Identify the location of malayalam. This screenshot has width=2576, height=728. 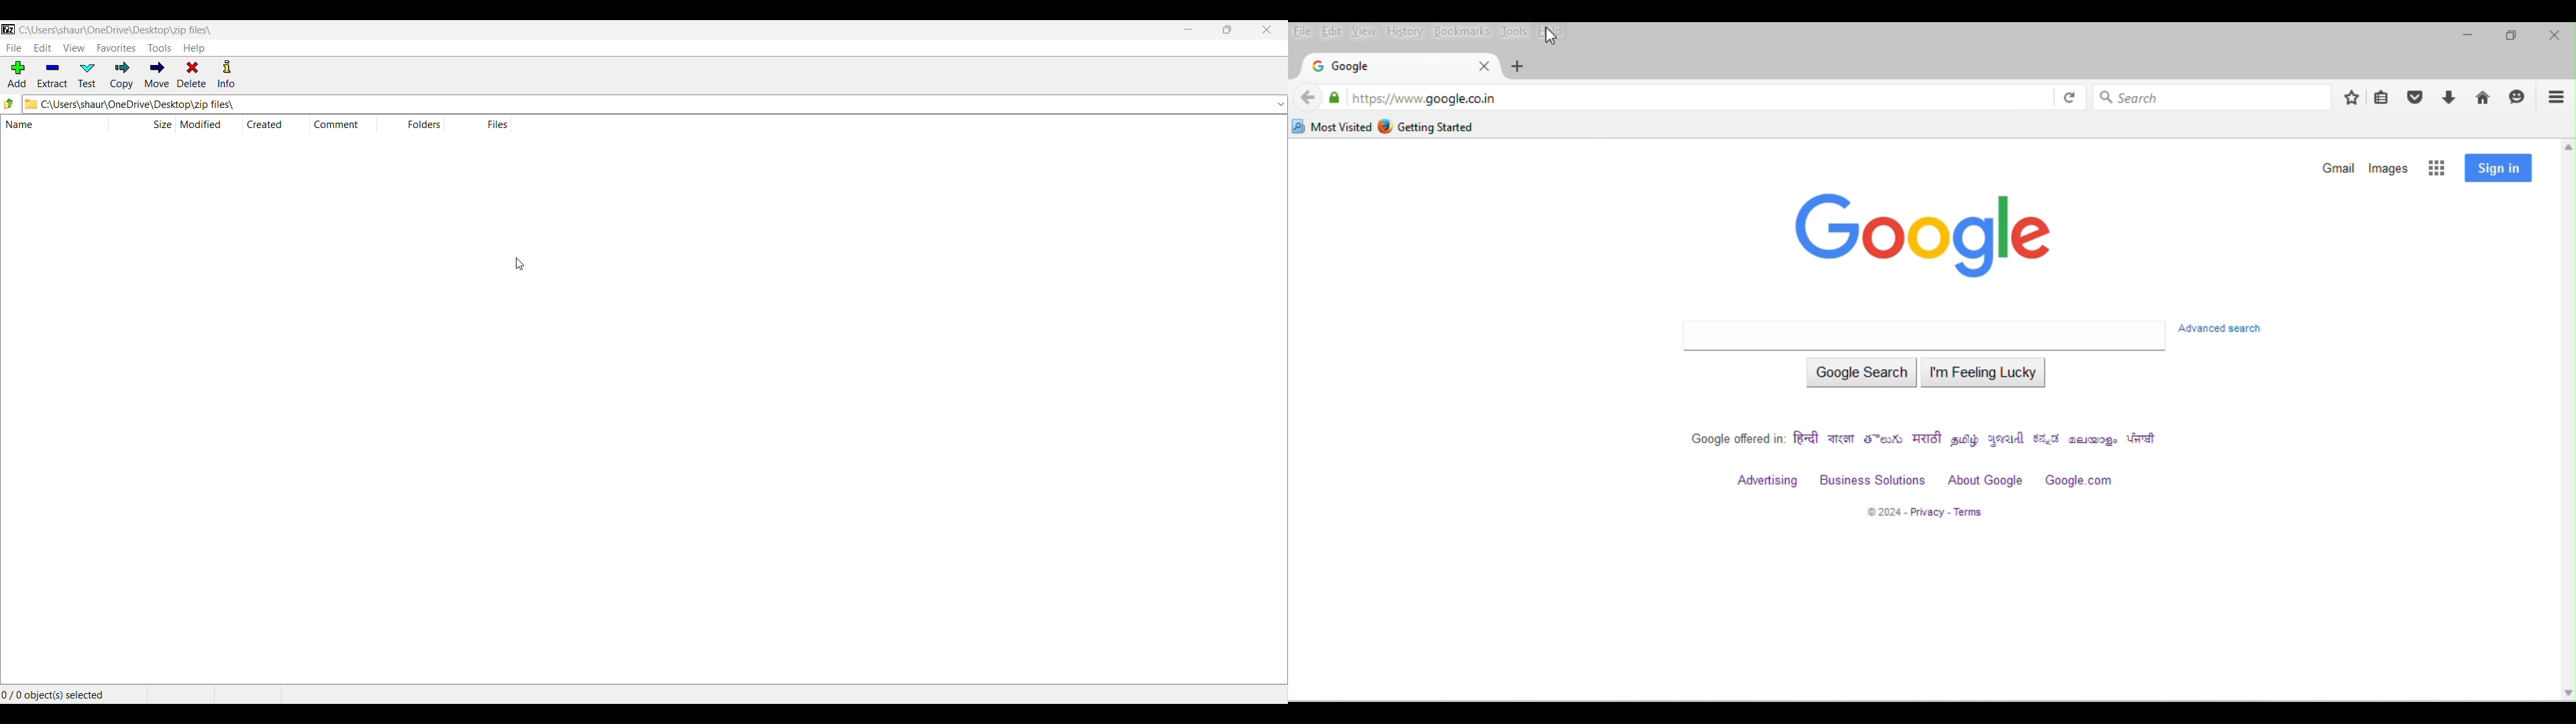
(2094, 441).